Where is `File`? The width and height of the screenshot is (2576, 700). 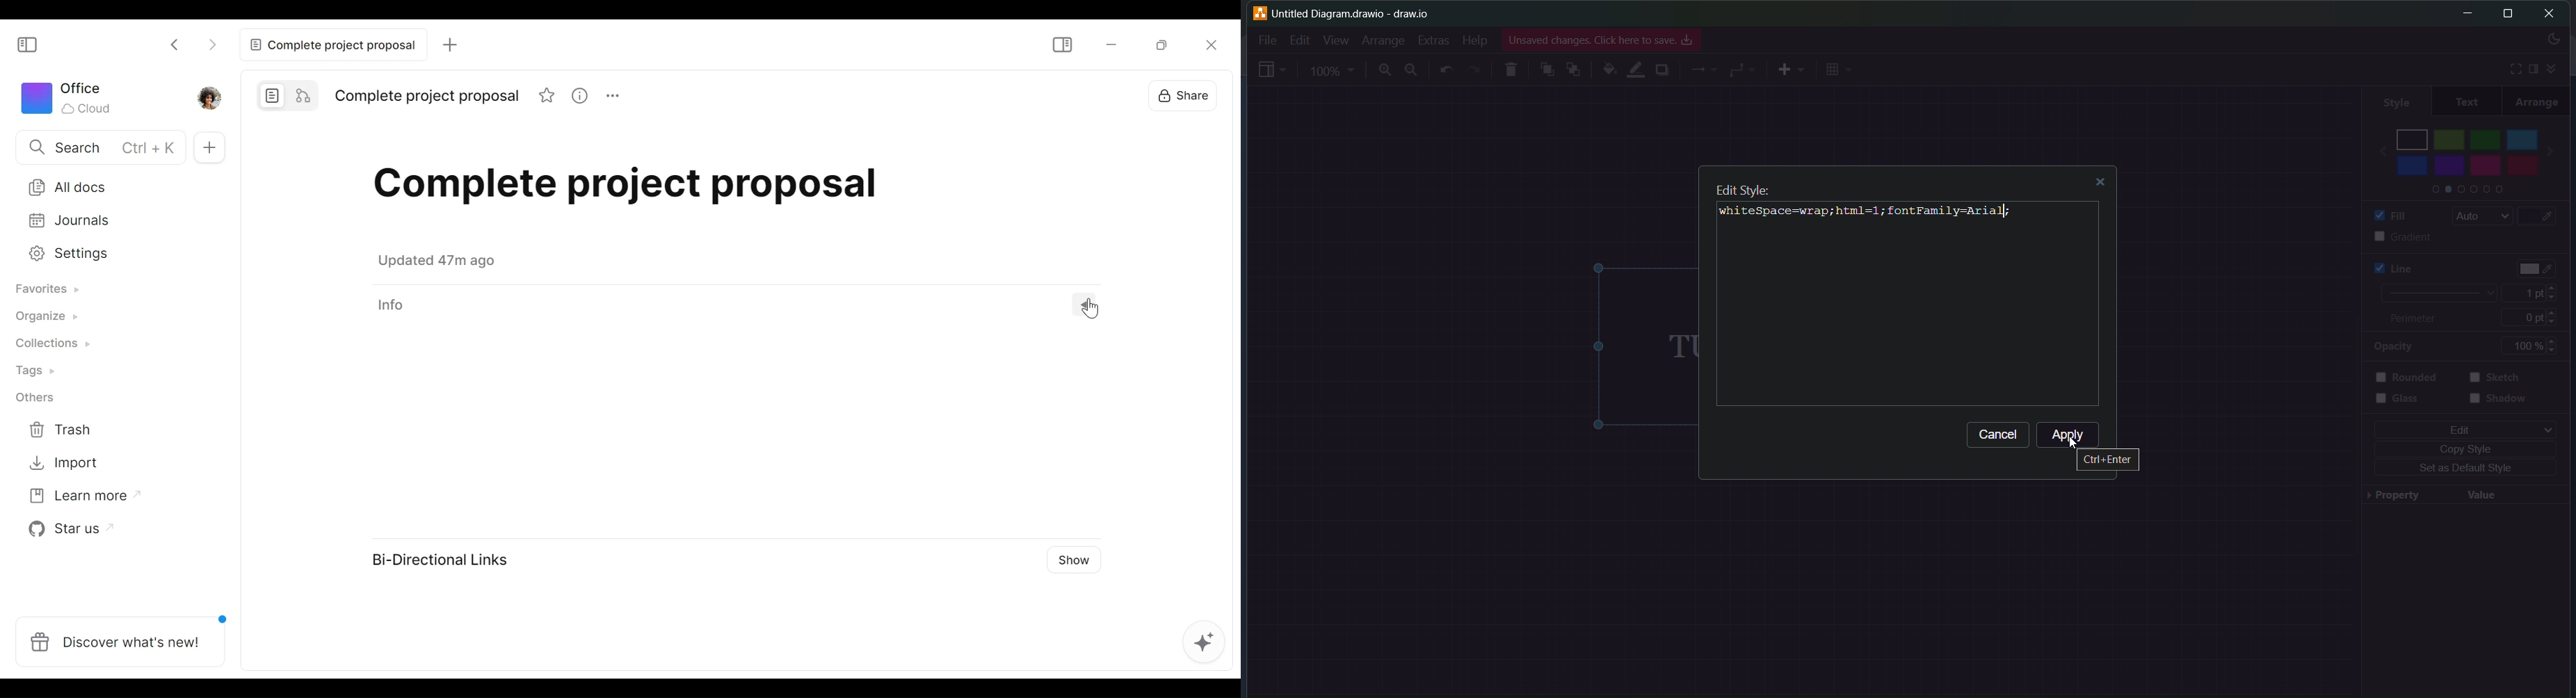 File is located at coordinates (1267, 38).